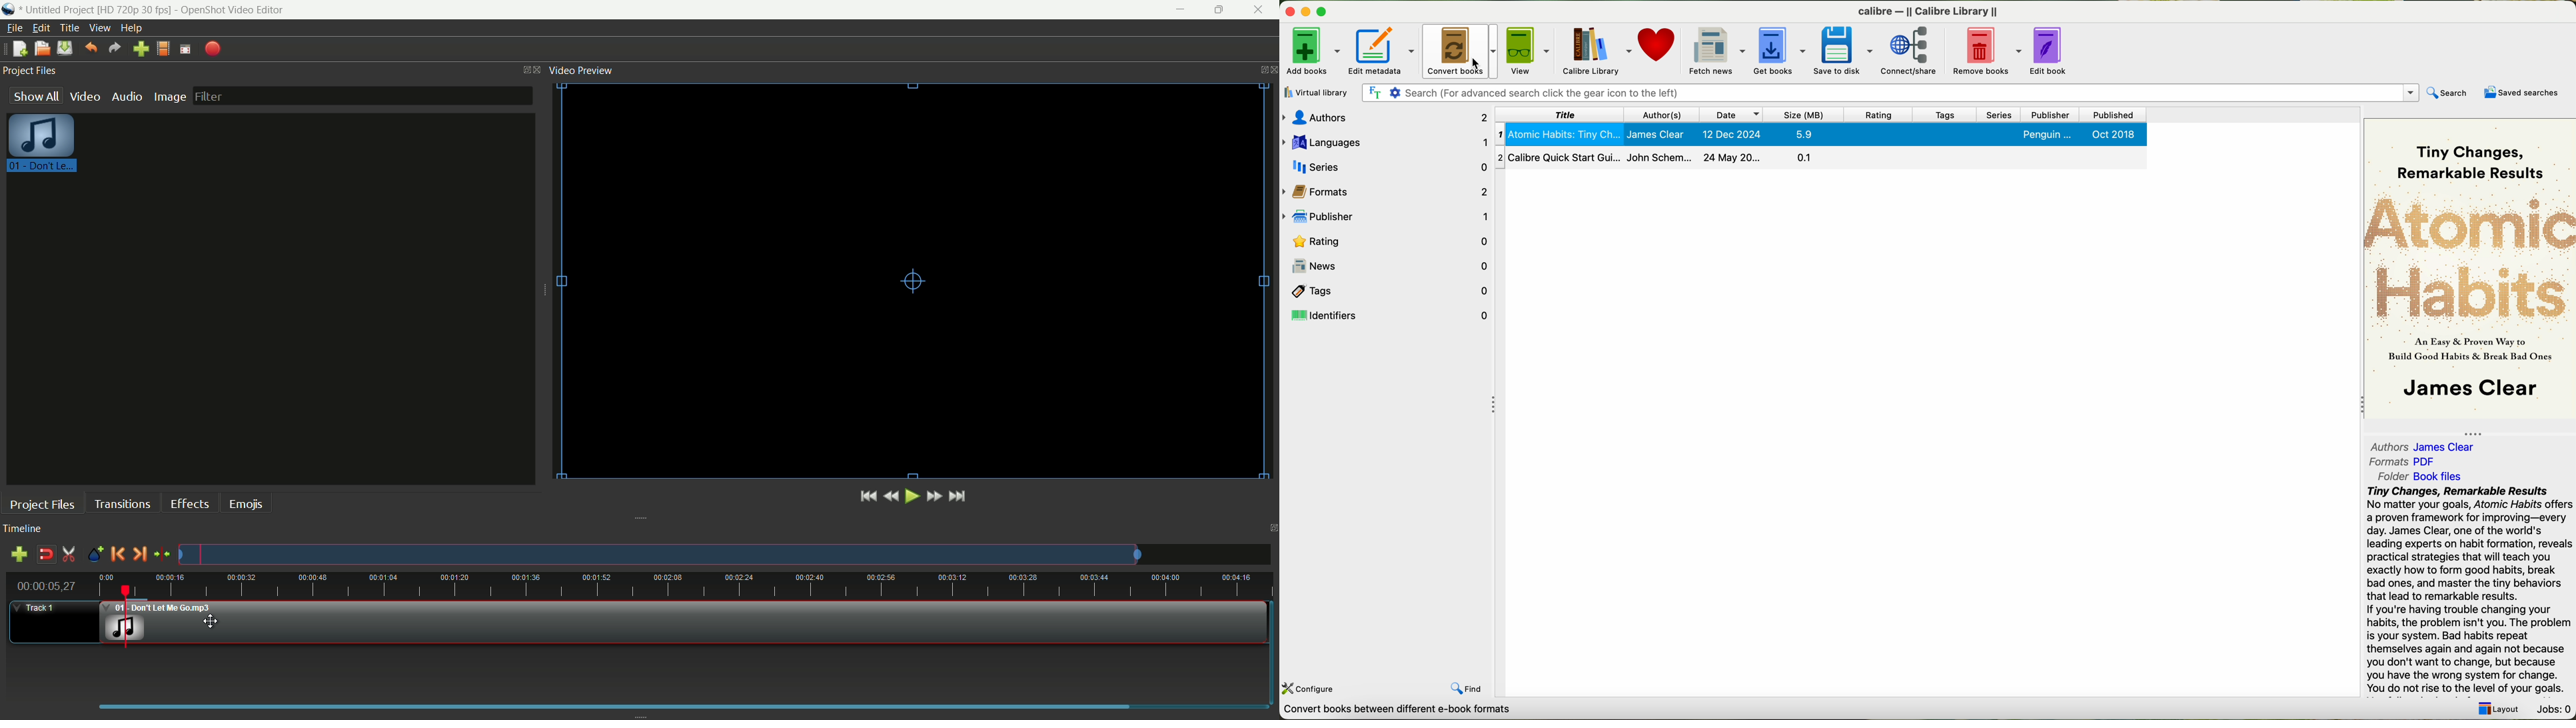 The width and height of the screenshot is (2576, 728). What do you see at coordinates (1467, 688) in the screenshot?
I see `find` at bounding box center [1467, 688].